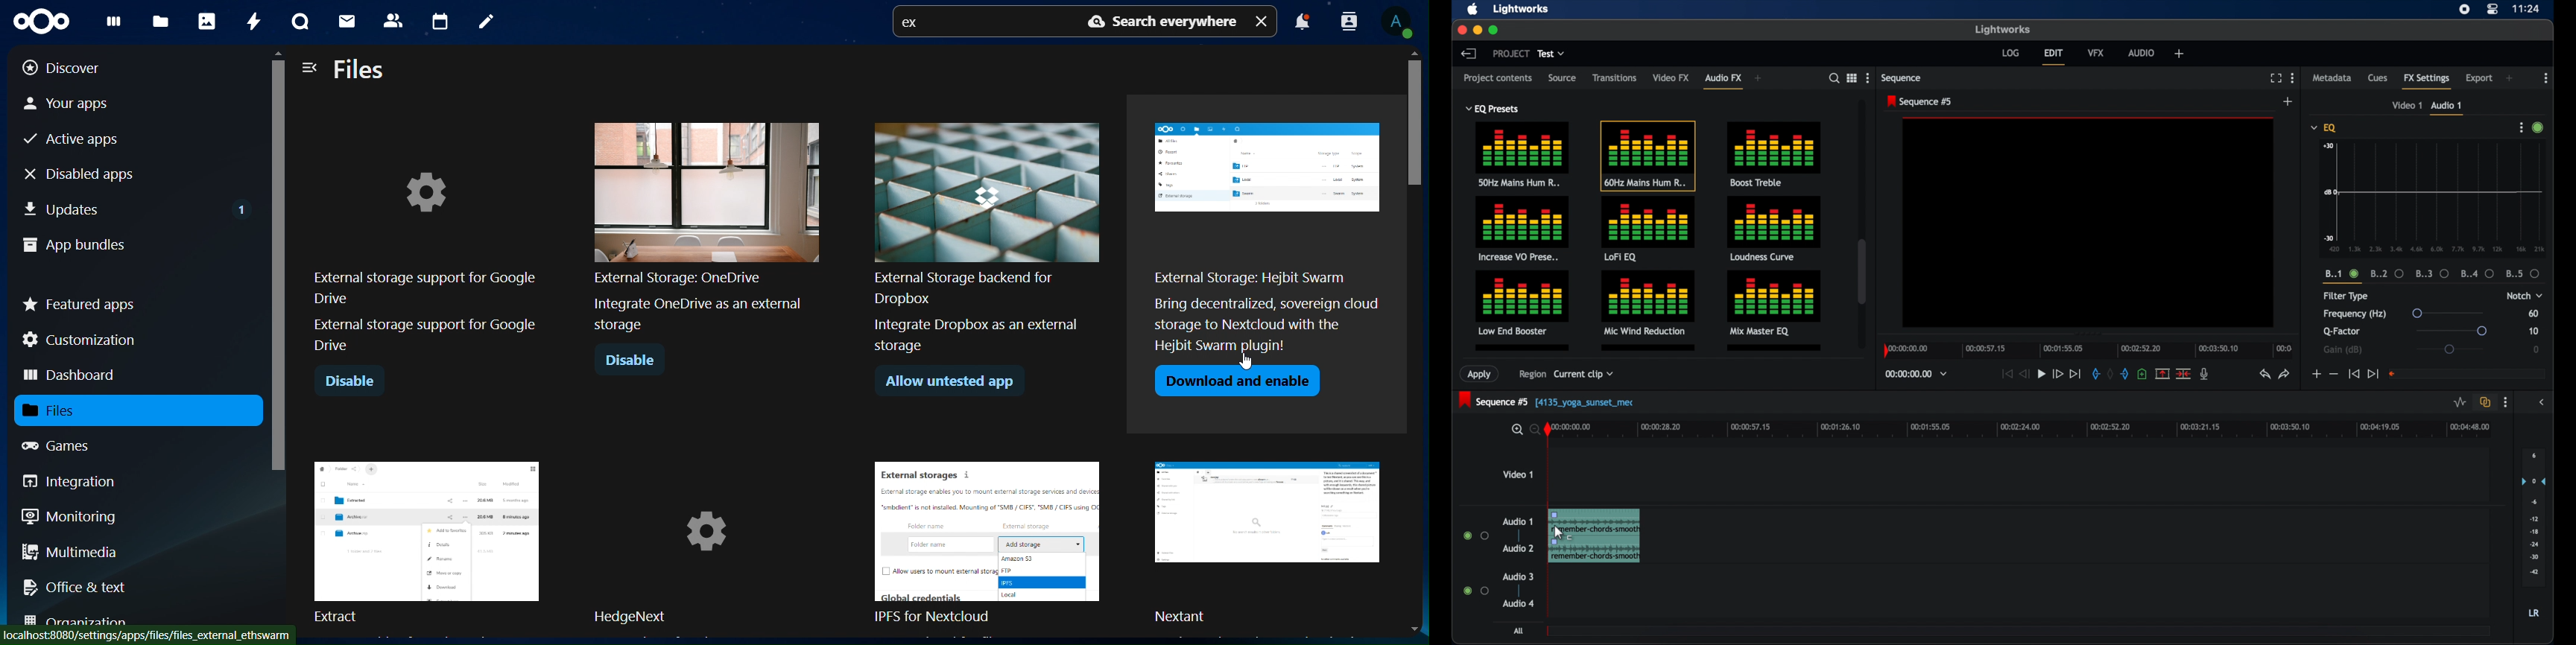  What do you see at coordinates (2450, 331) in the screenshot?
I see `slider` at bounding box center [2450, 331].